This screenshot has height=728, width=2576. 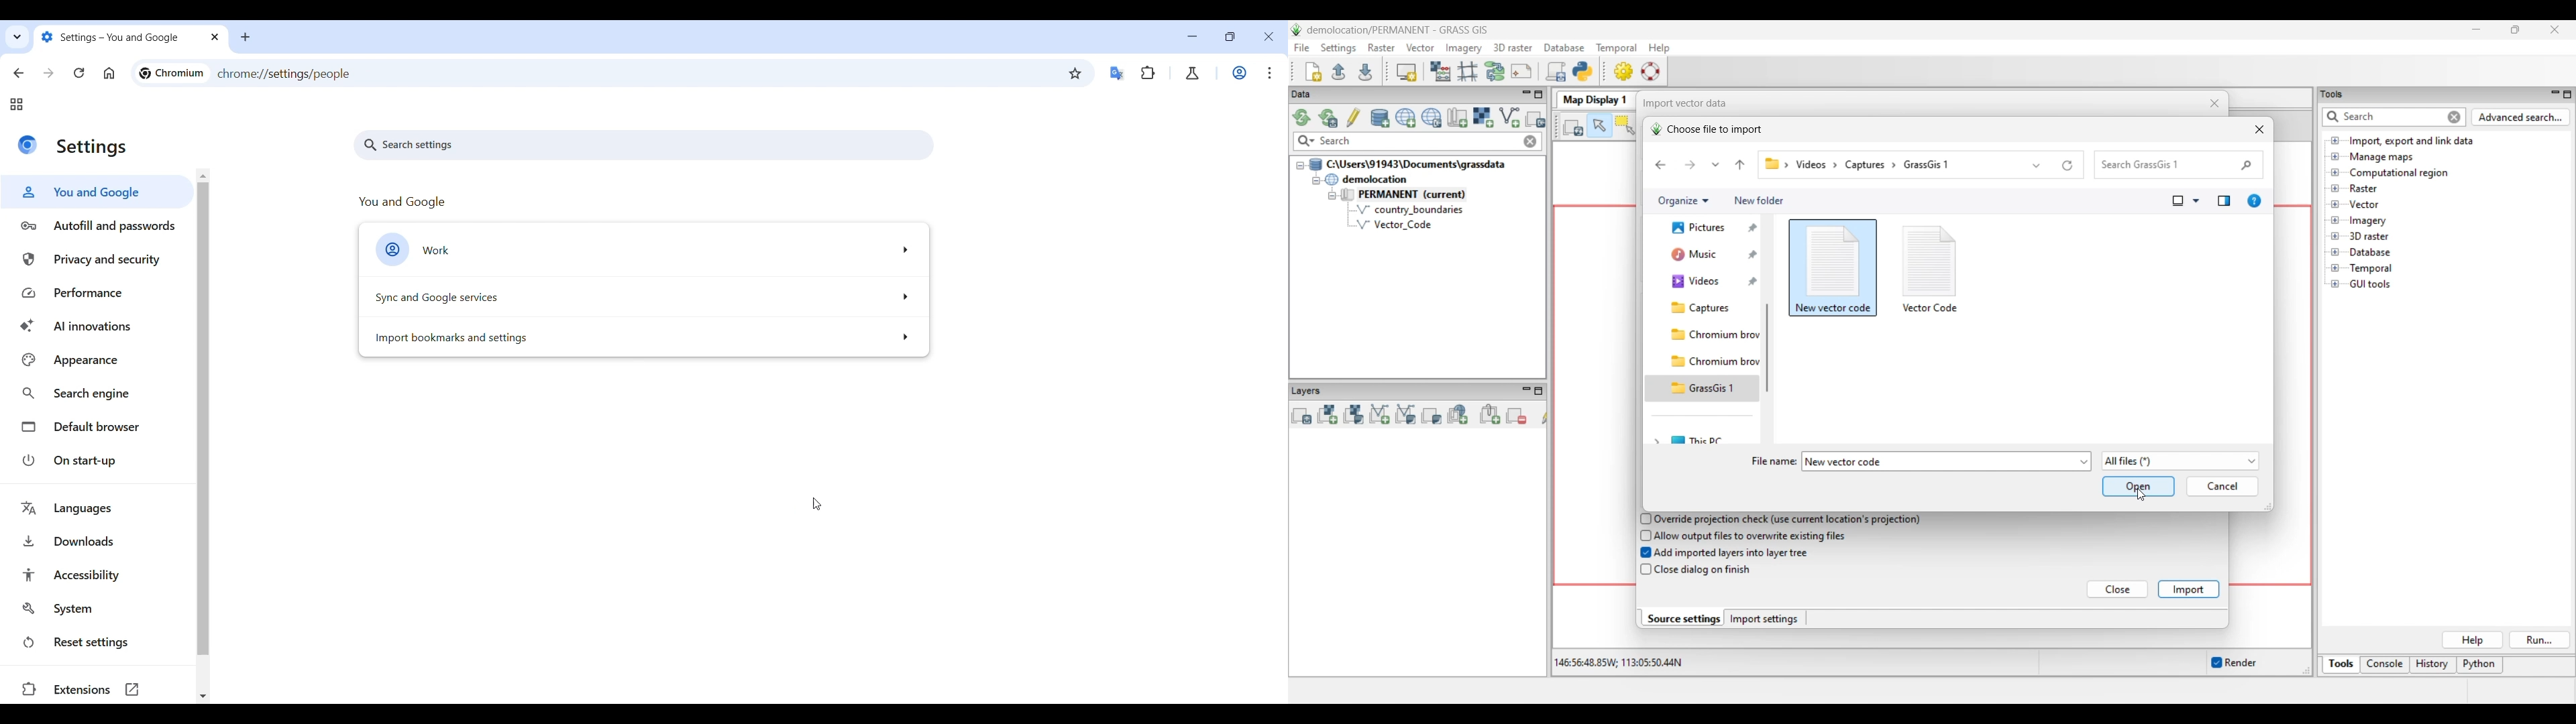 What do you see at coordinates (2399, 173) in the screenshot?
I see `Double click to see files under Computational region` at bounding box center [2399, 173].